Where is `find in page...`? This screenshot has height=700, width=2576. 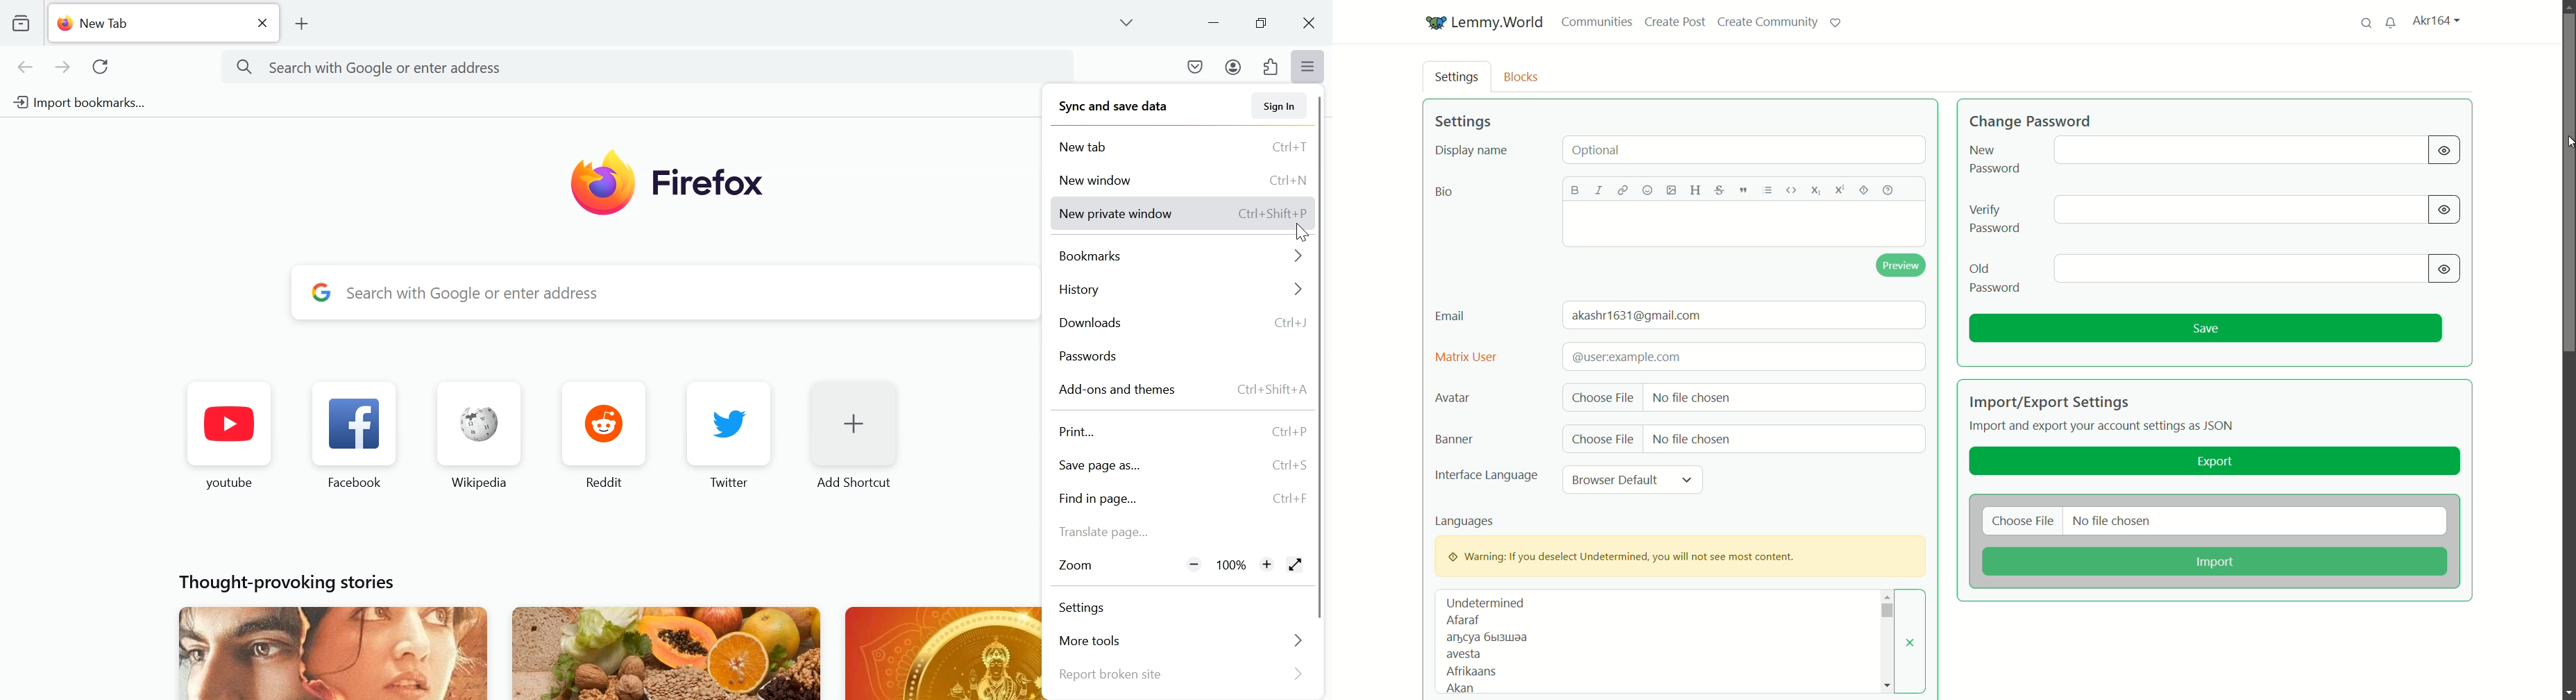
find in page... is located at coordinates (1181, 499).